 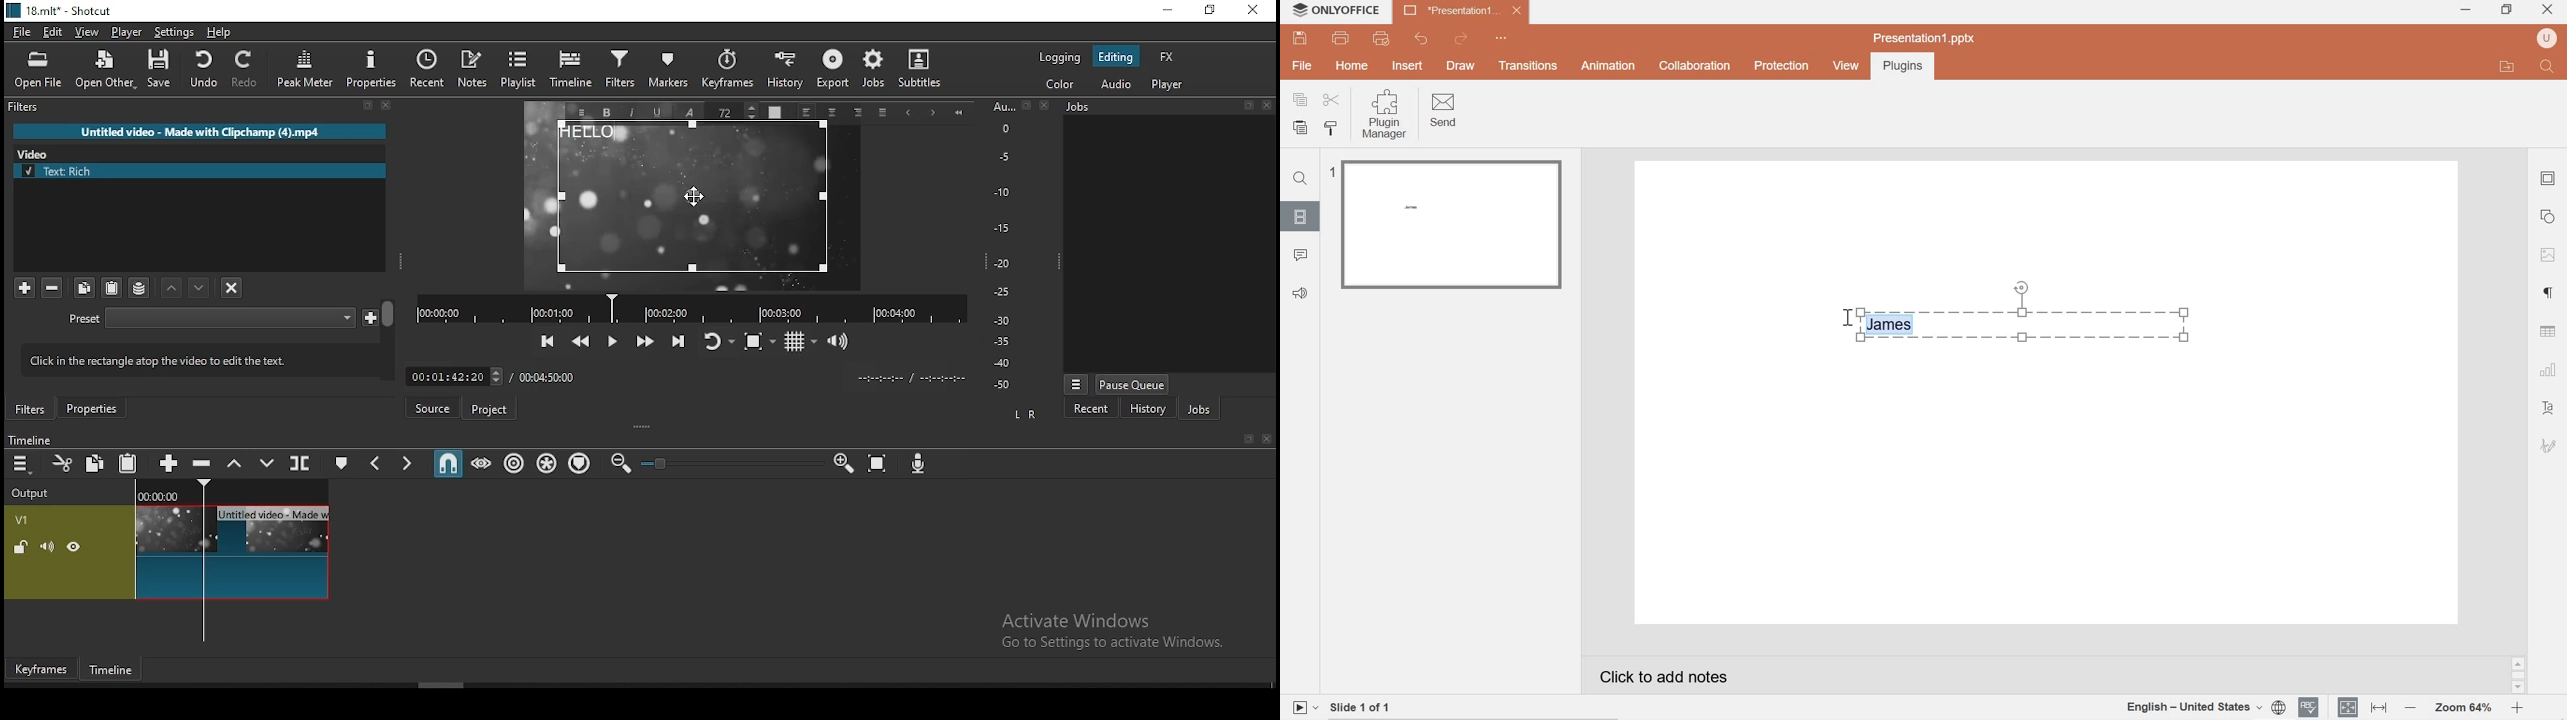 What do you see at coordinates (38, 152) in the screenshot?
I see `Video` at bounding box center [38, 152].